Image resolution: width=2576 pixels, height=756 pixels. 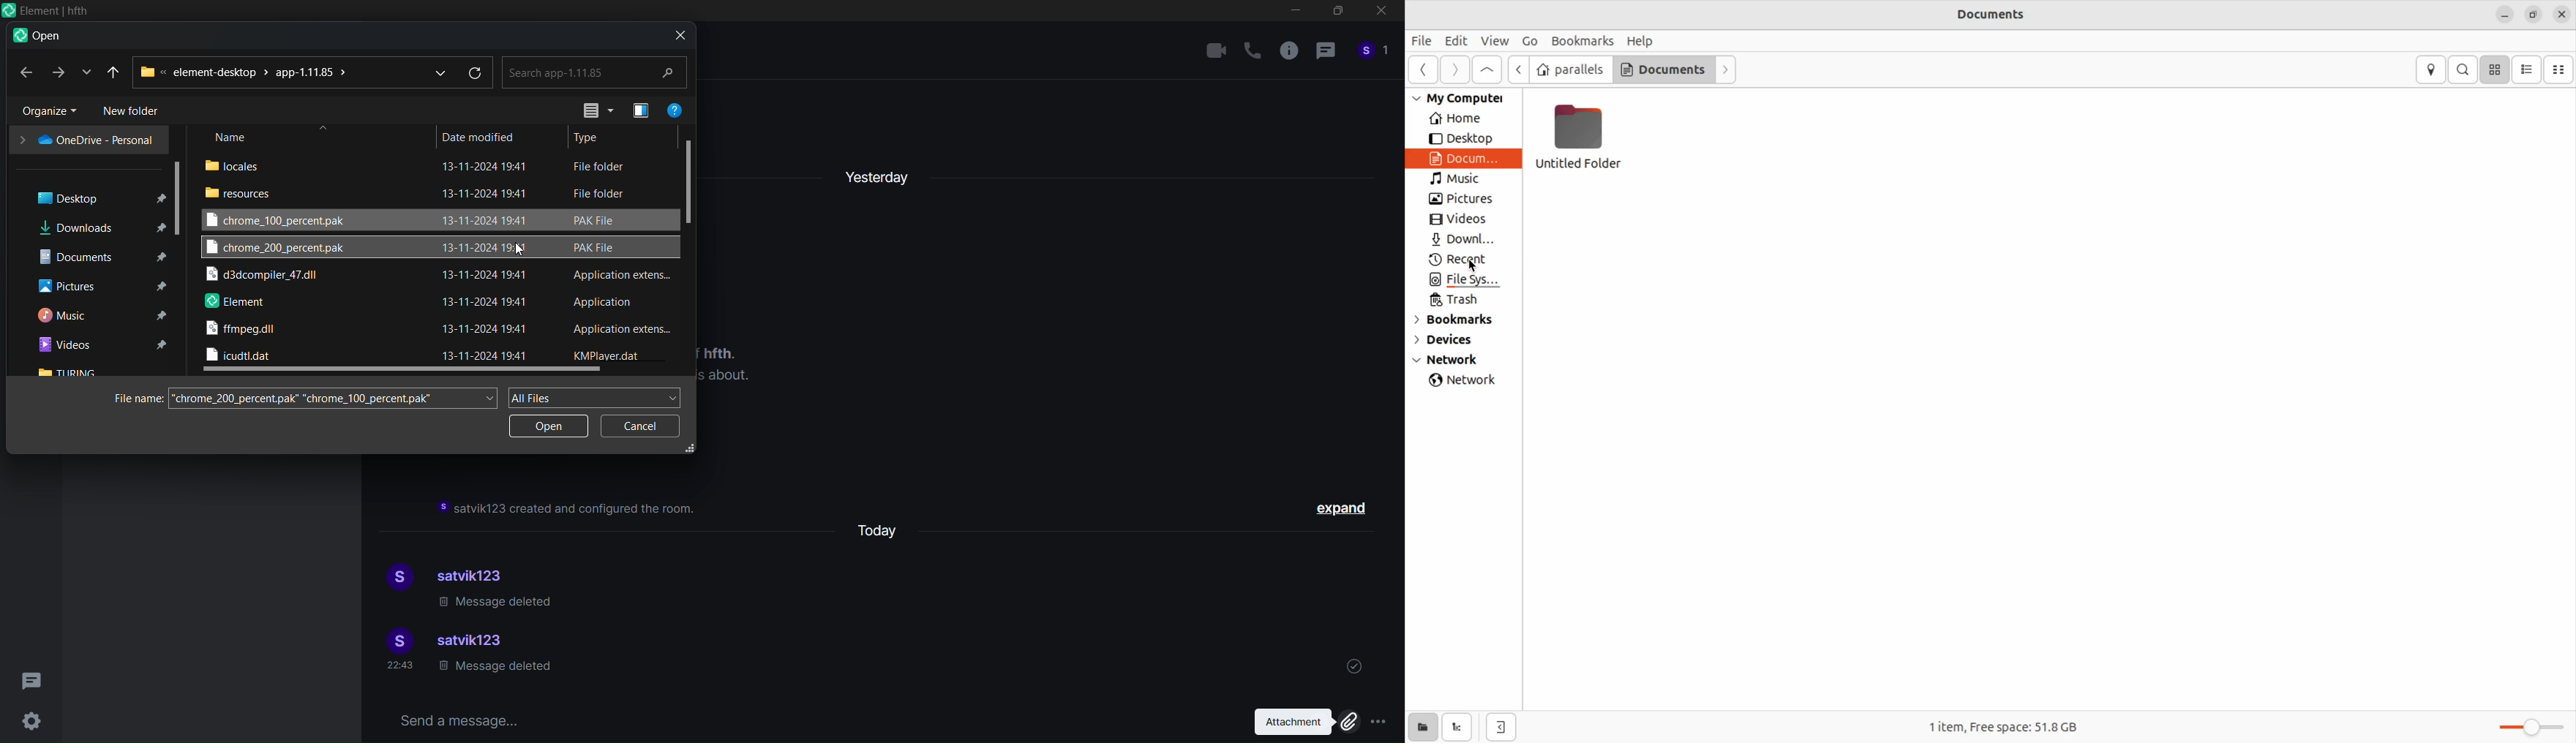 What do you see at coordinates (27, 725) in the screenshot?
I see `Settings` at bounding box center [27, 725].